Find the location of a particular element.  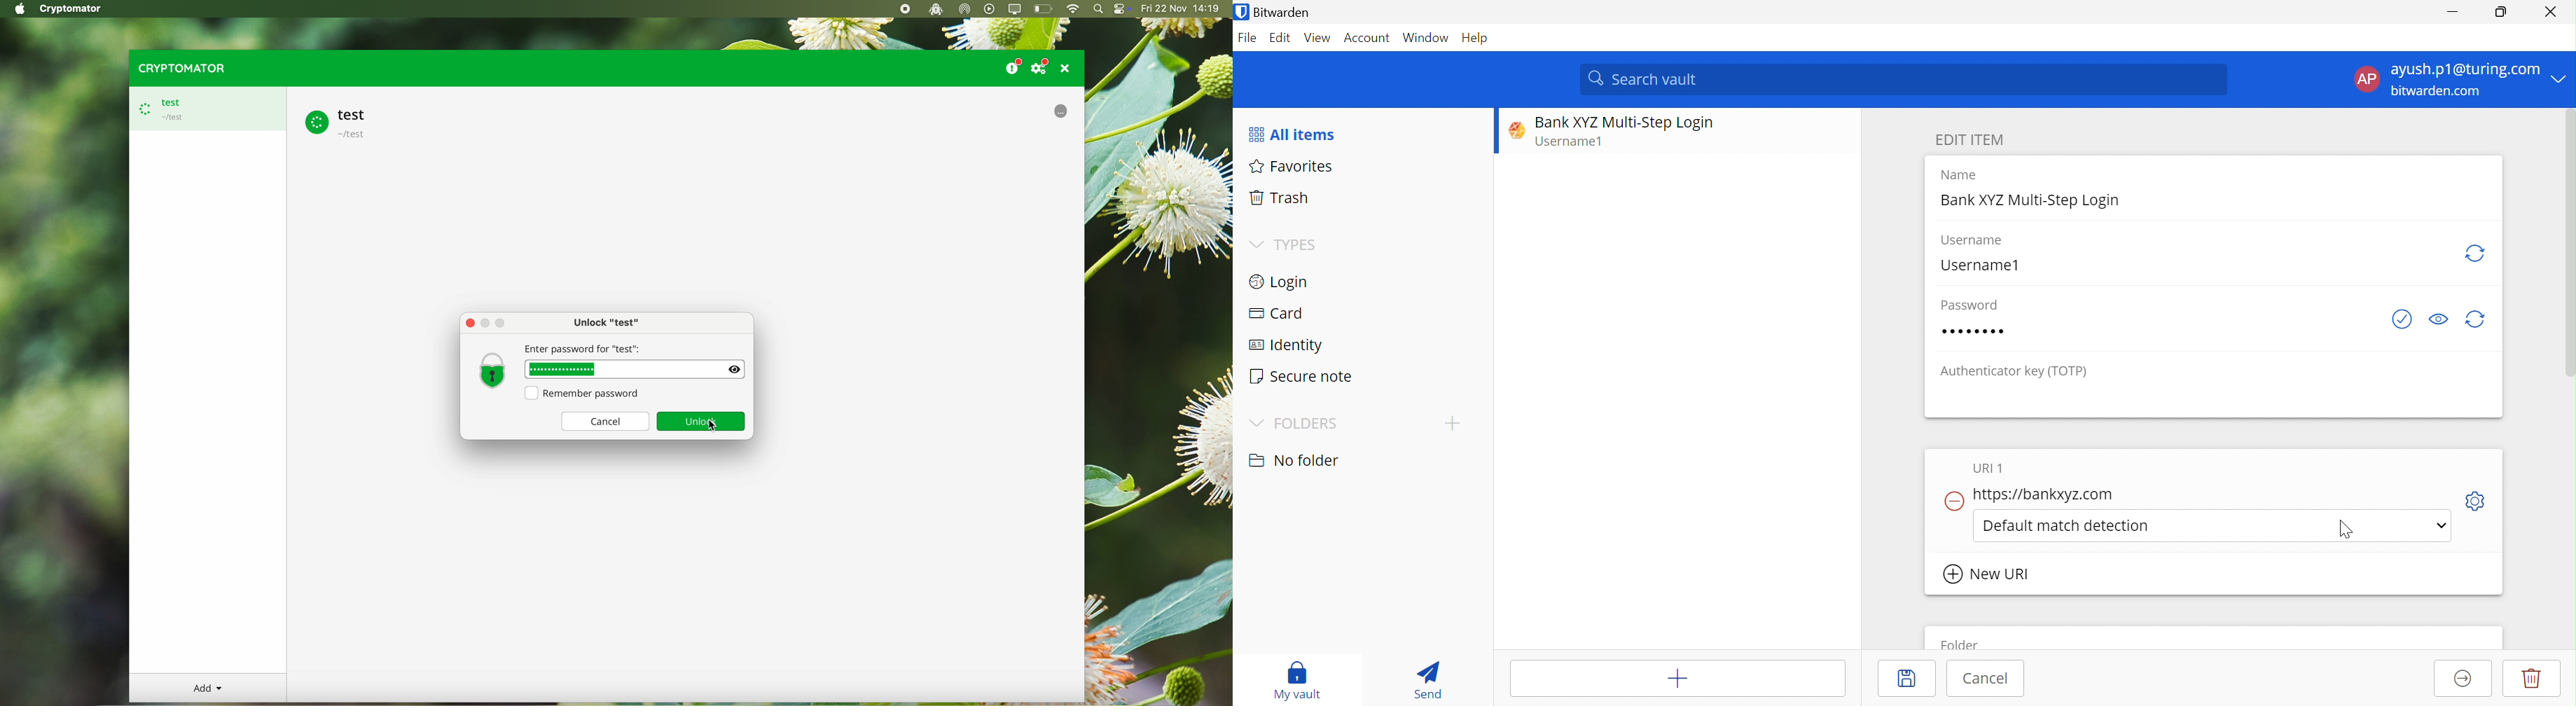

test is located at coordinates (340, 121).